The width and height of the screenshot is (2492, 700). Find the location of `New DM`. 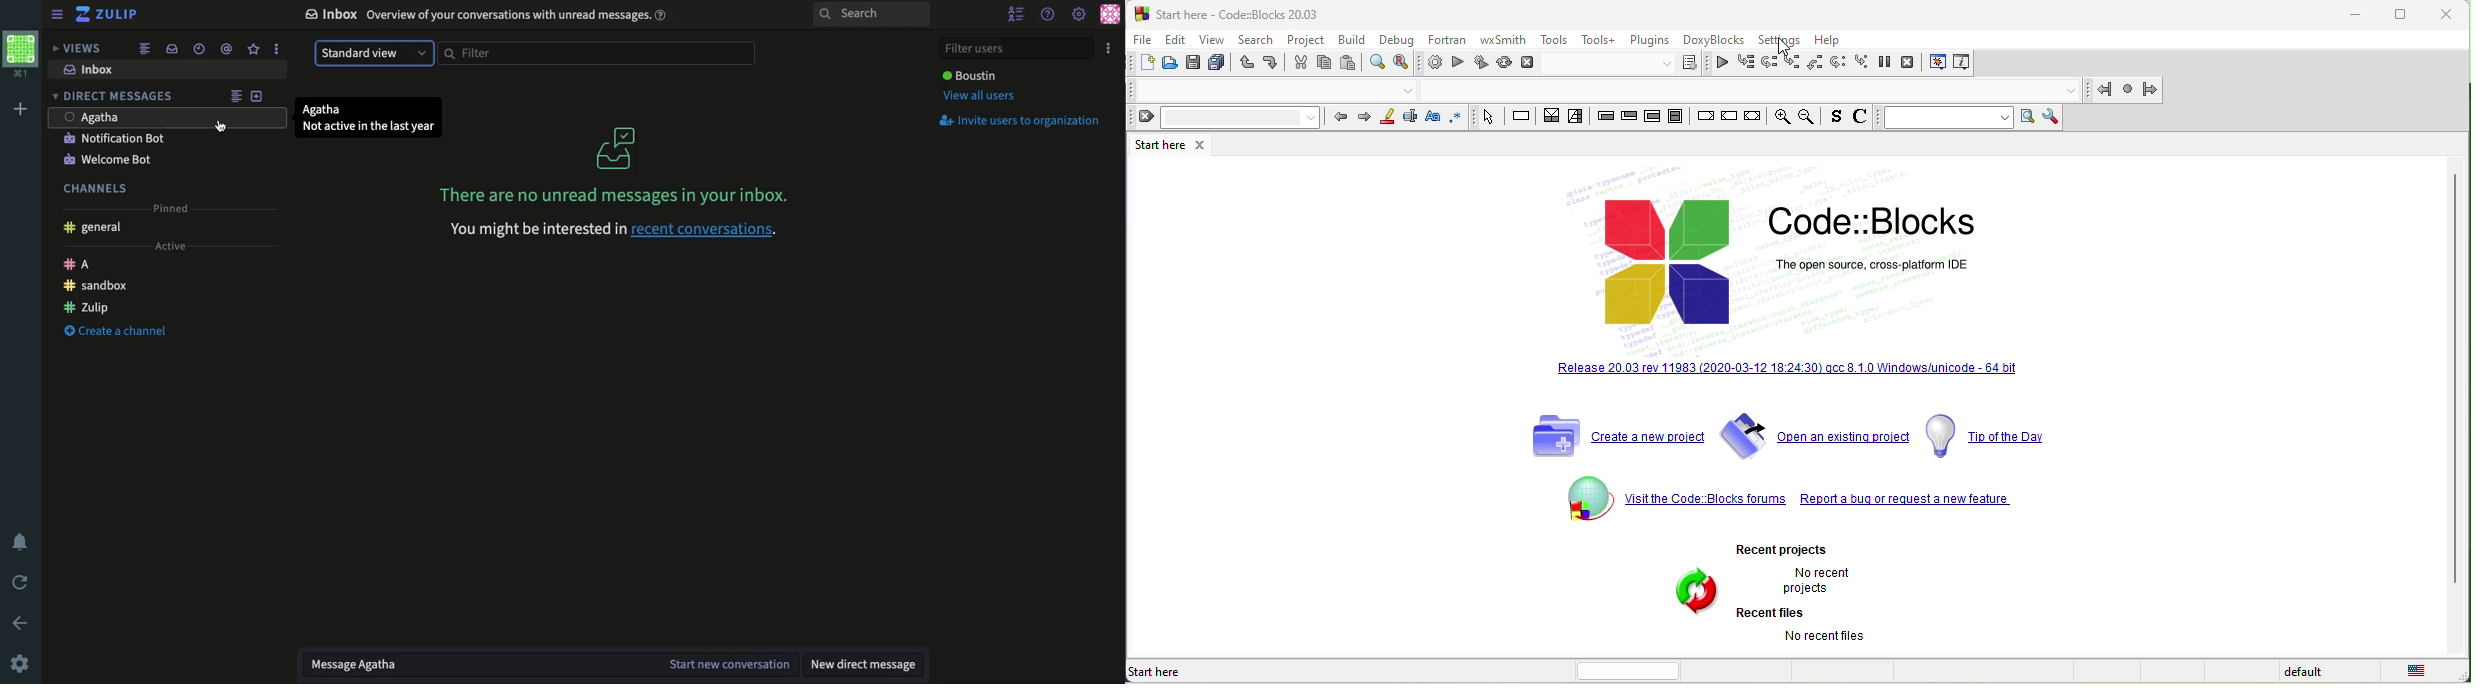

New DM is located at coordinates (862, 665).